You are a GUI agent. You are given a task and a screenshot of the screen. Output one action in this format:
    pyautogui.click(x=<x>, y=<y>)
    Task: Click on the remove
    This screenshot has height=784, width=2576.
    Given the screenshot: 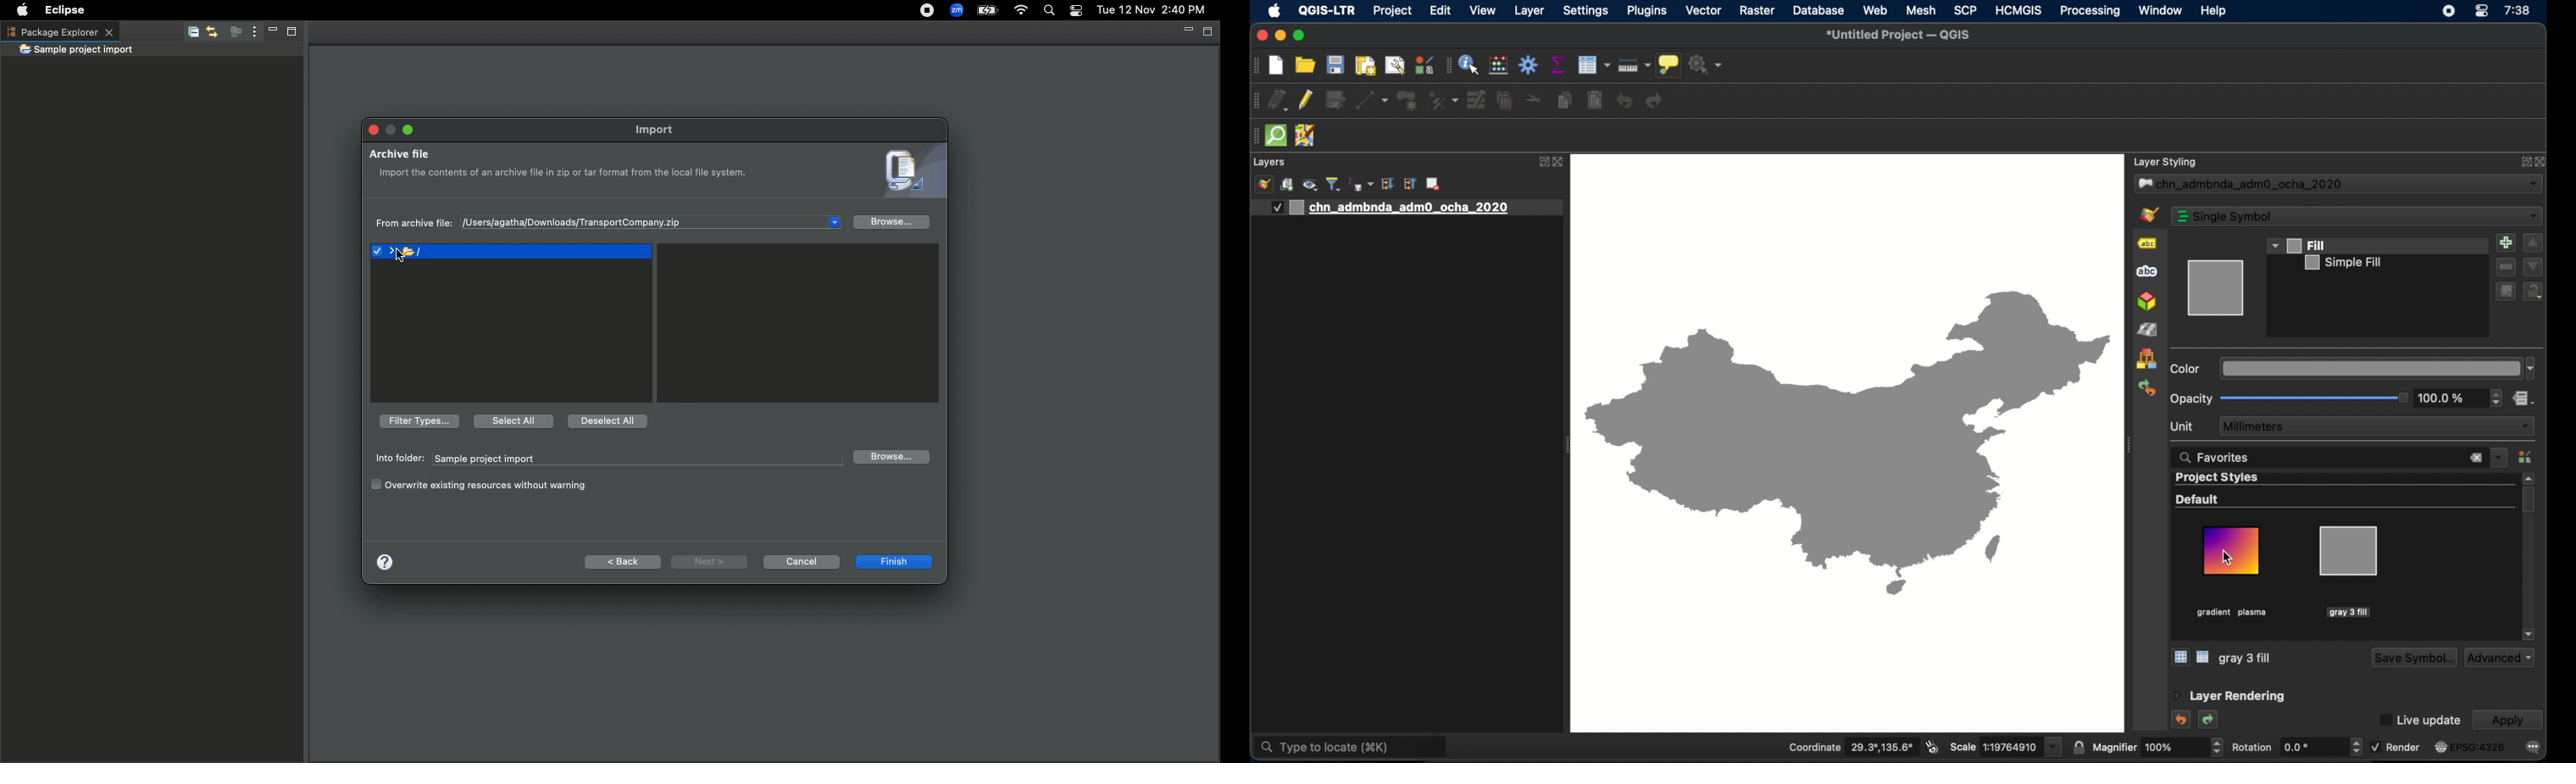 What is the action you would take?
    pyautogui.click(x=2505, y=267)
    